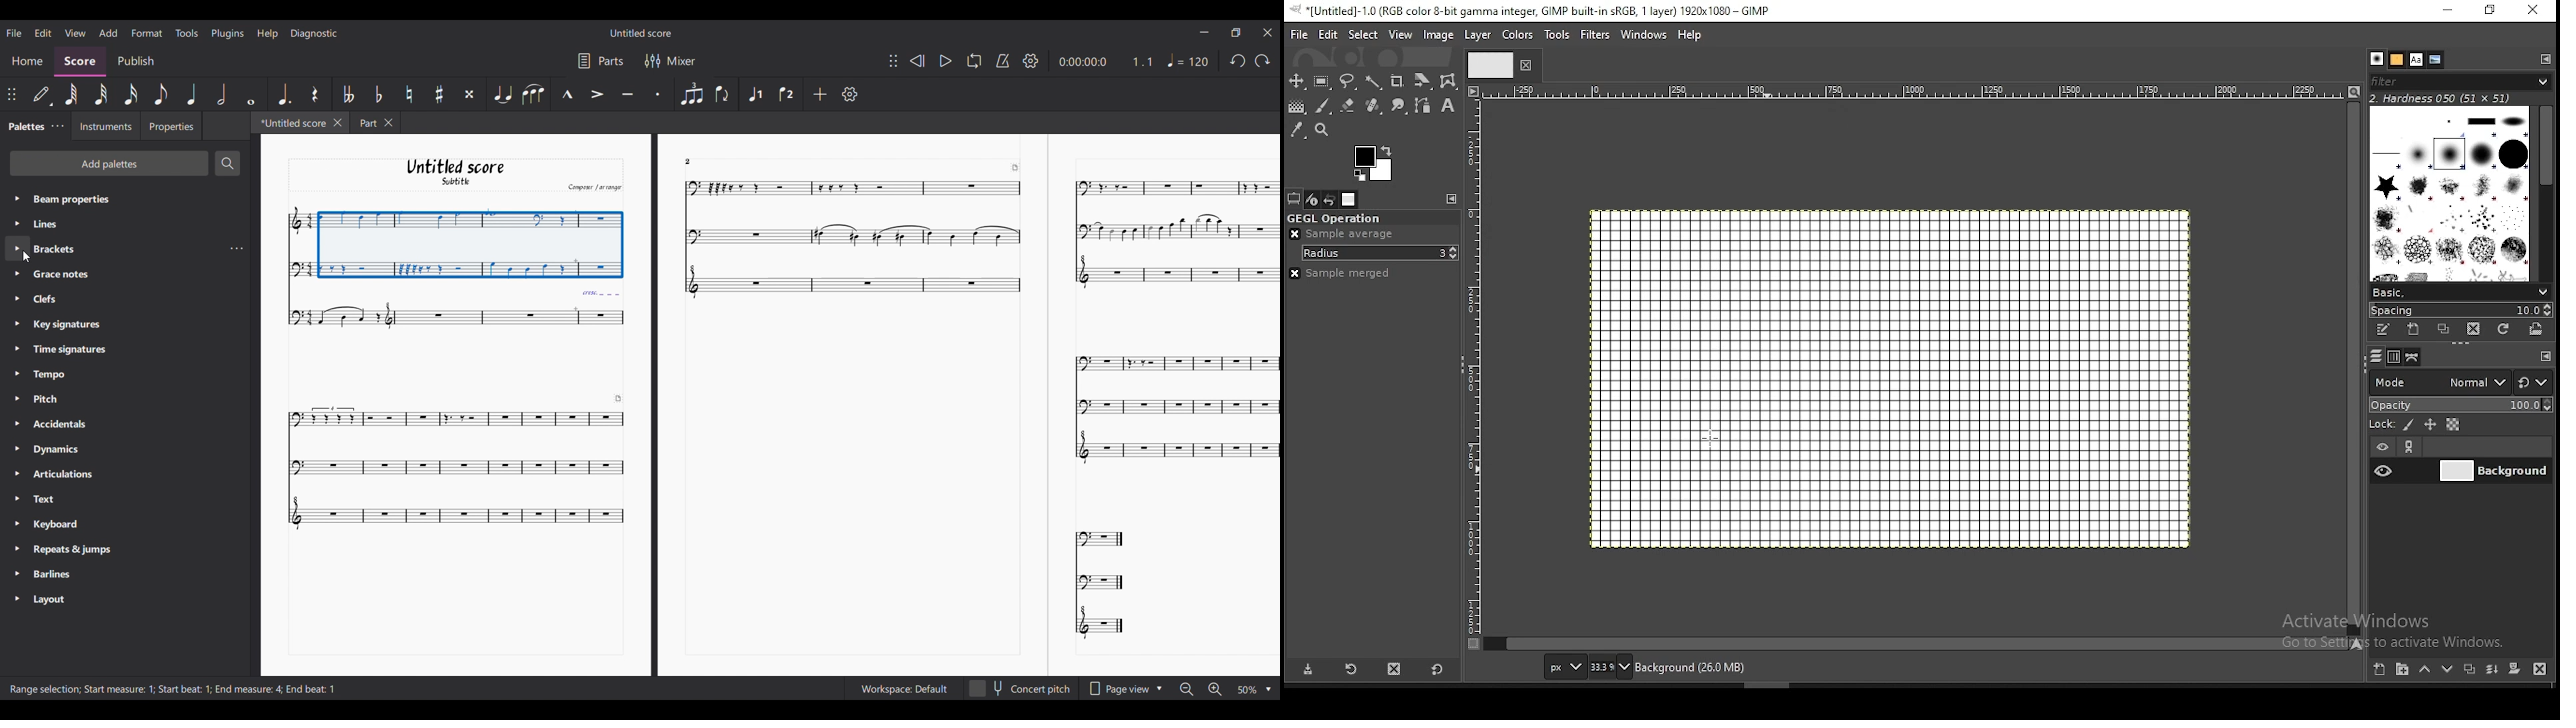  I want to click on Barlines, so click(55, 575).